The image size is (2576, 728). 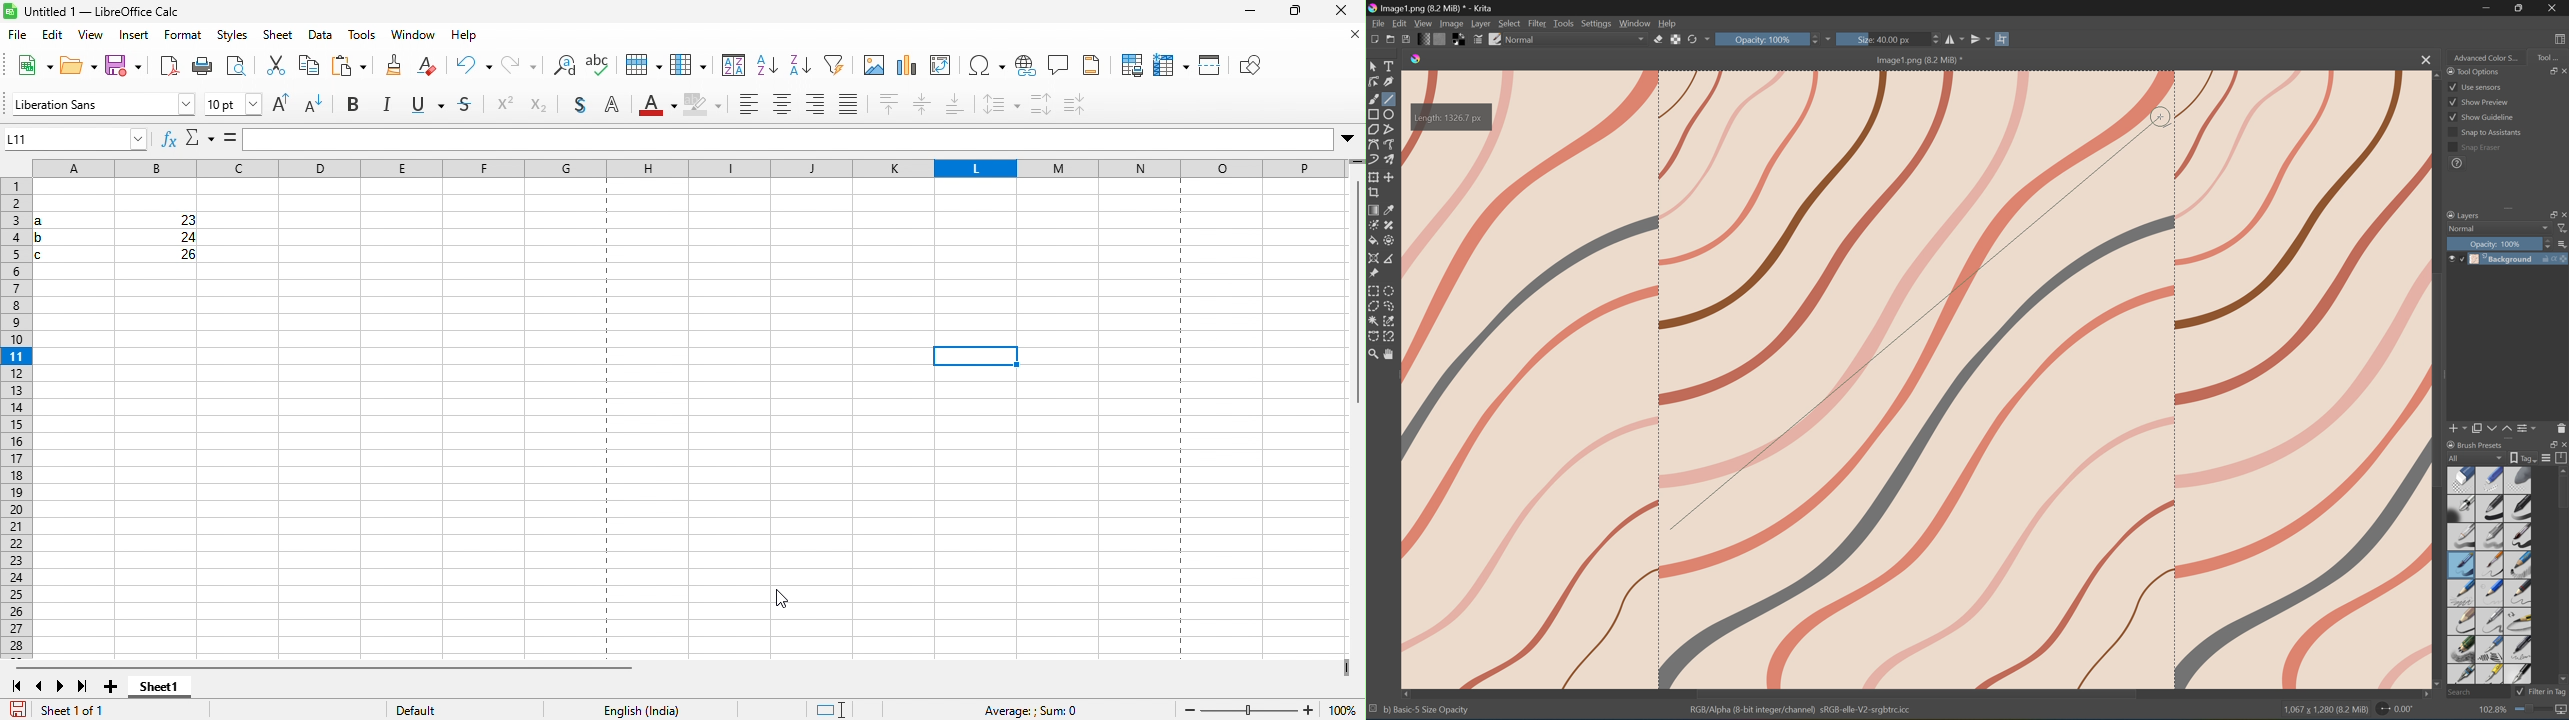 What do you see at coordinates (61, 683) in the screenshot?
I see `next sheet` at bounding box center [61, 683].